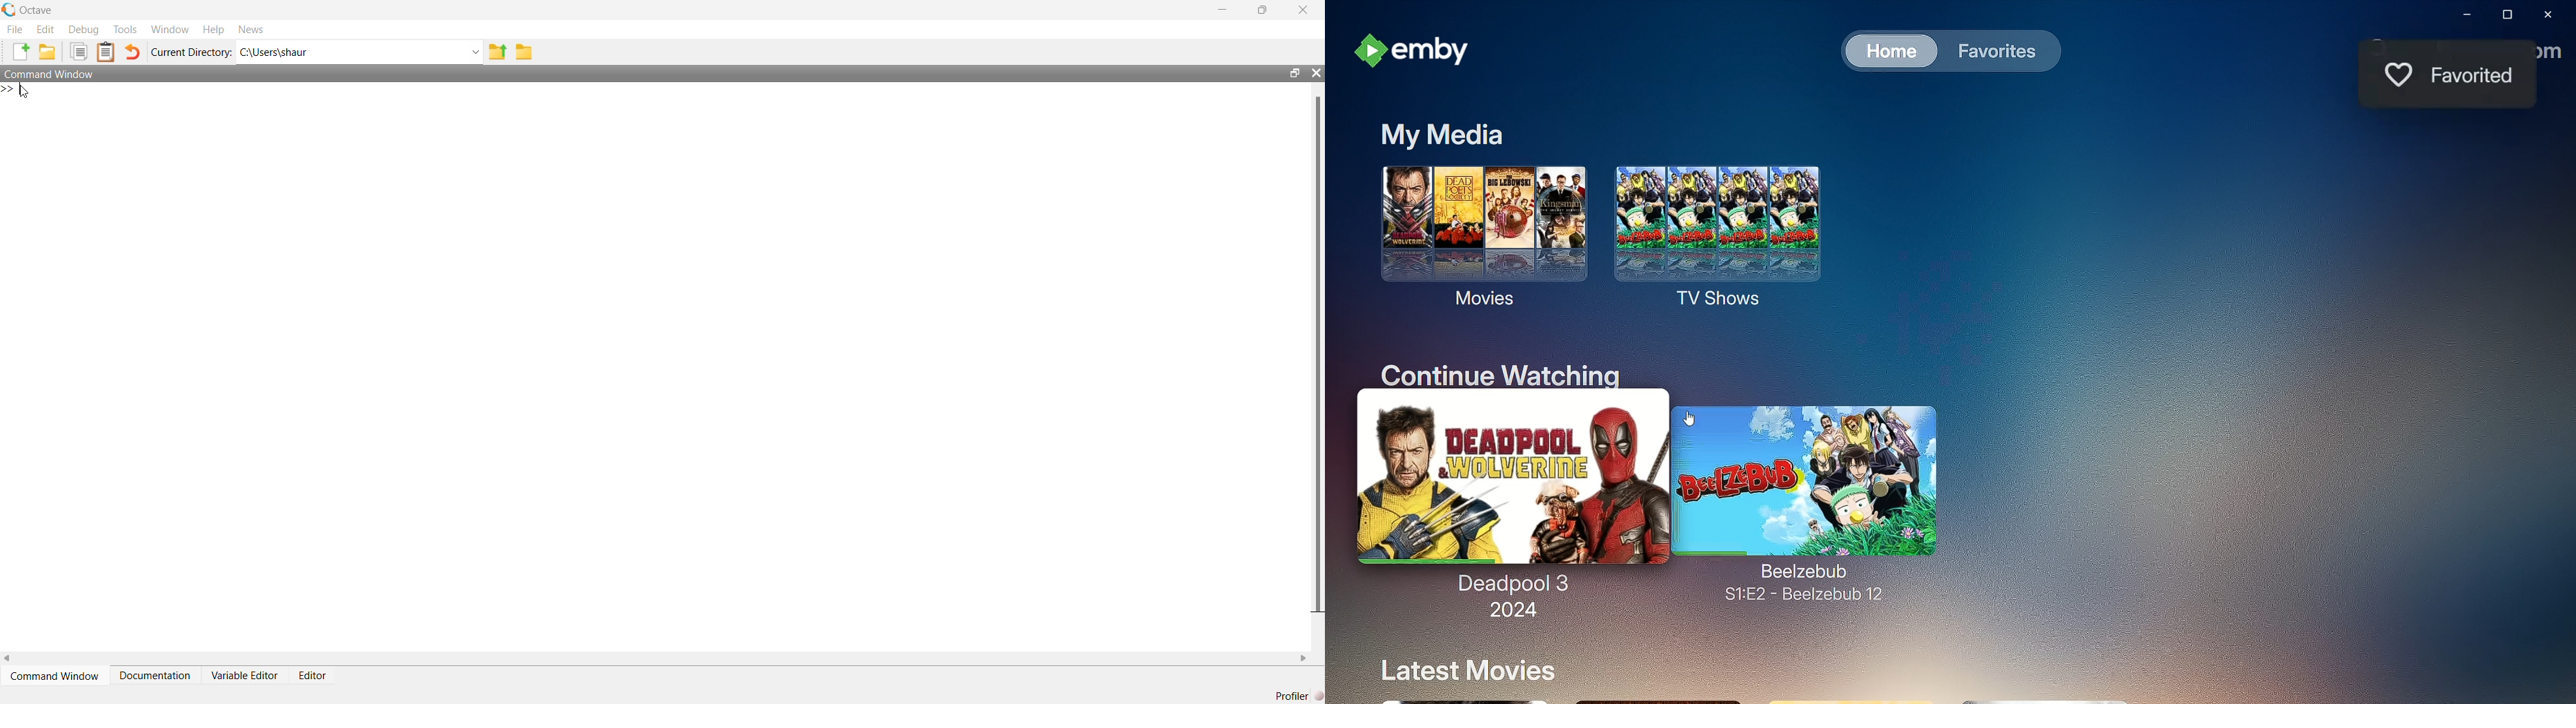 This screenshot has width=2576, height=728. What do you see at coordinates (25, 92) in the screenshot?
I see `cursor` at bounding box center [25, 92].